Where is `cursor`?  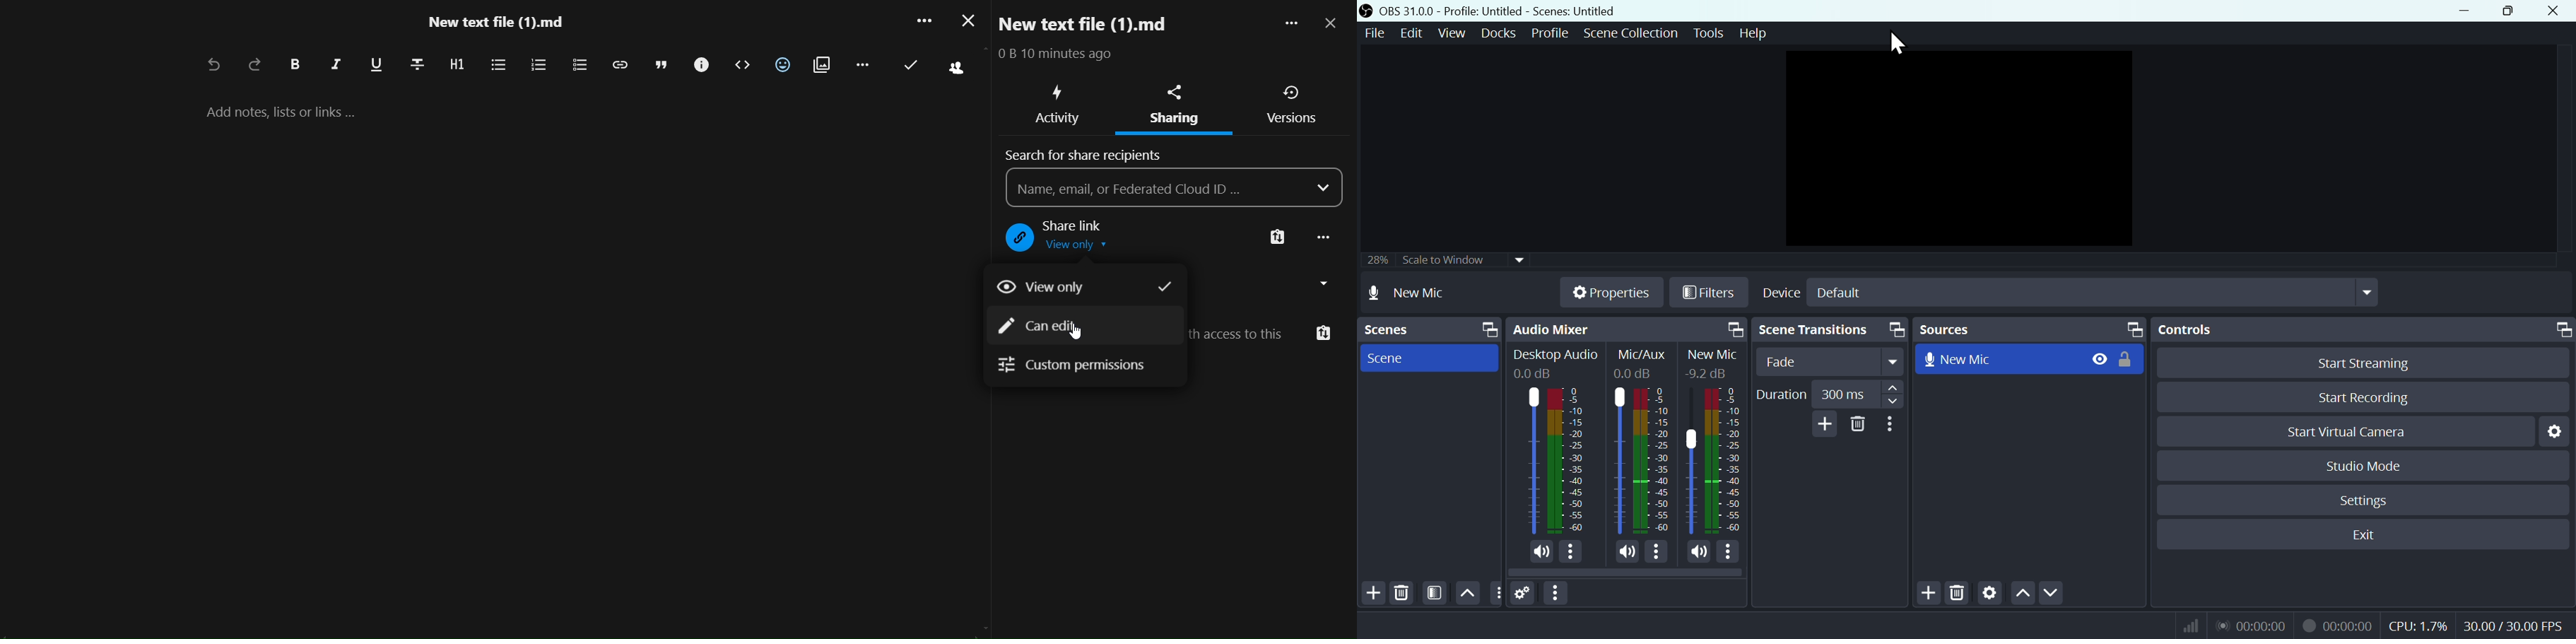
cursor is located at coordinates (1076, 333).